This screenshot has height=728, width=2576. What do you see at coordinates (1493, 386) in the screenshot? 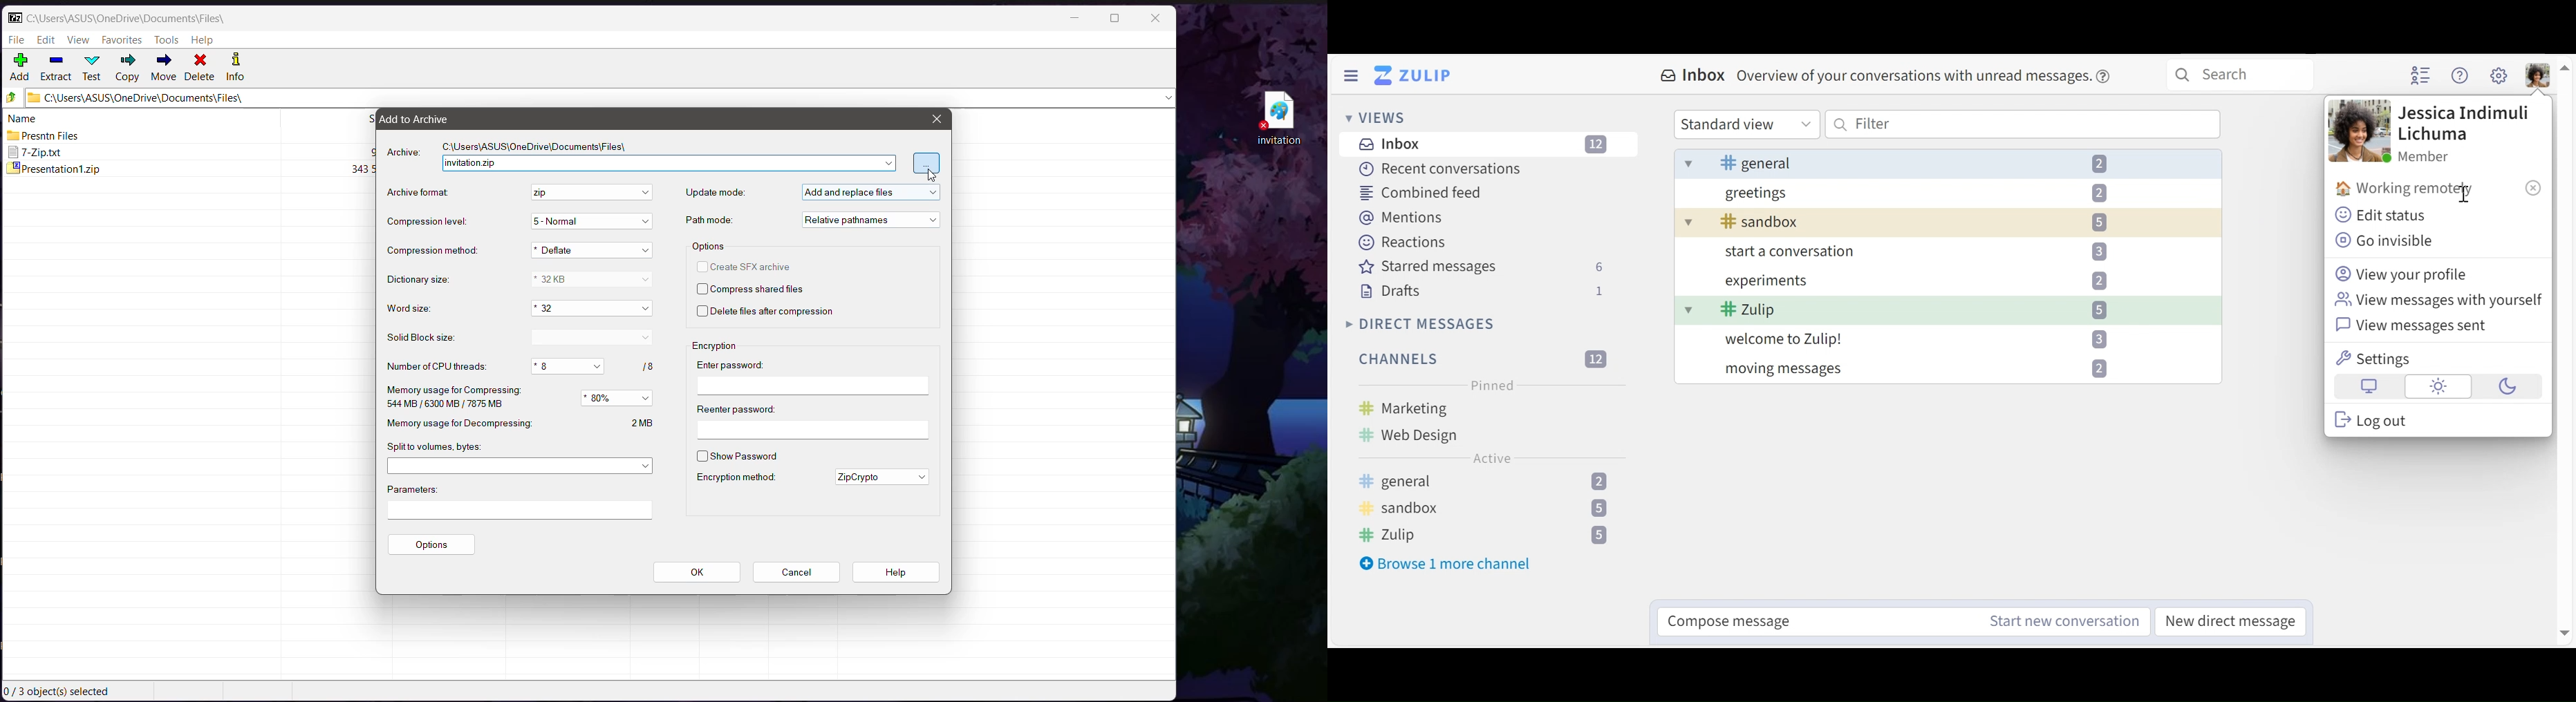
I see `Pinned` at bounding box center [1493, 386].